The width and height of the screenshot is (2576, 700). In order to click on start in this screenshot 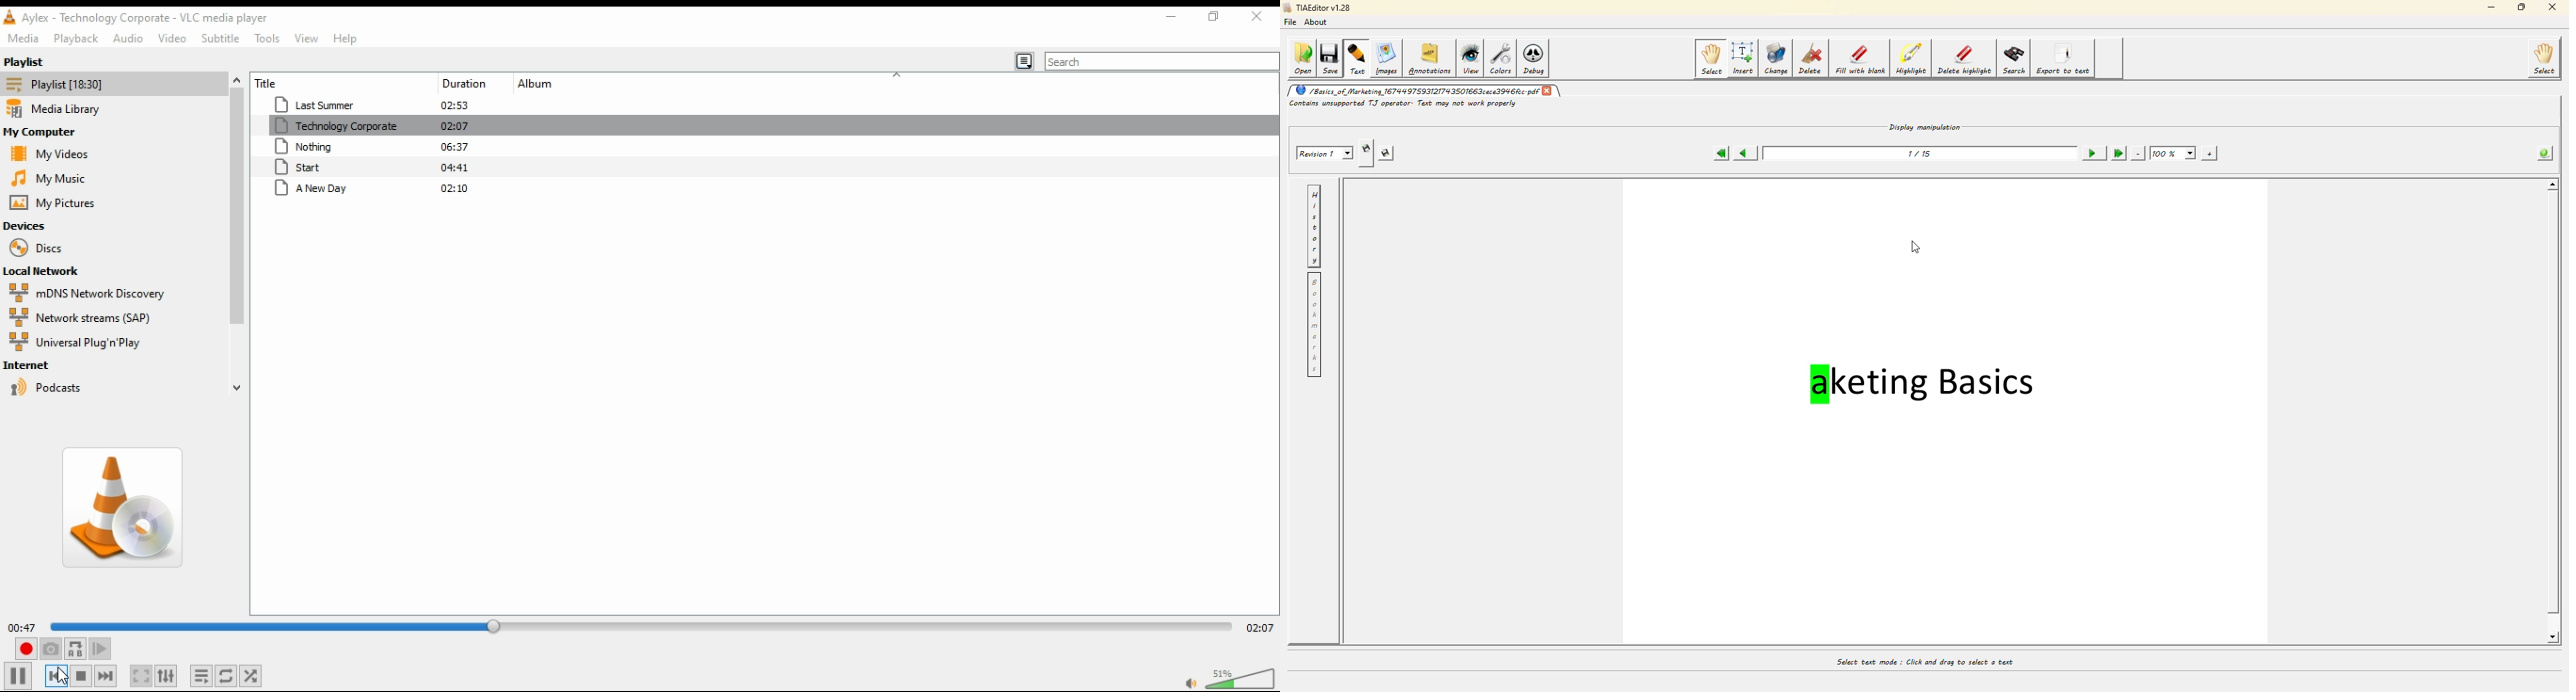, I will do `click(337, 167)`.